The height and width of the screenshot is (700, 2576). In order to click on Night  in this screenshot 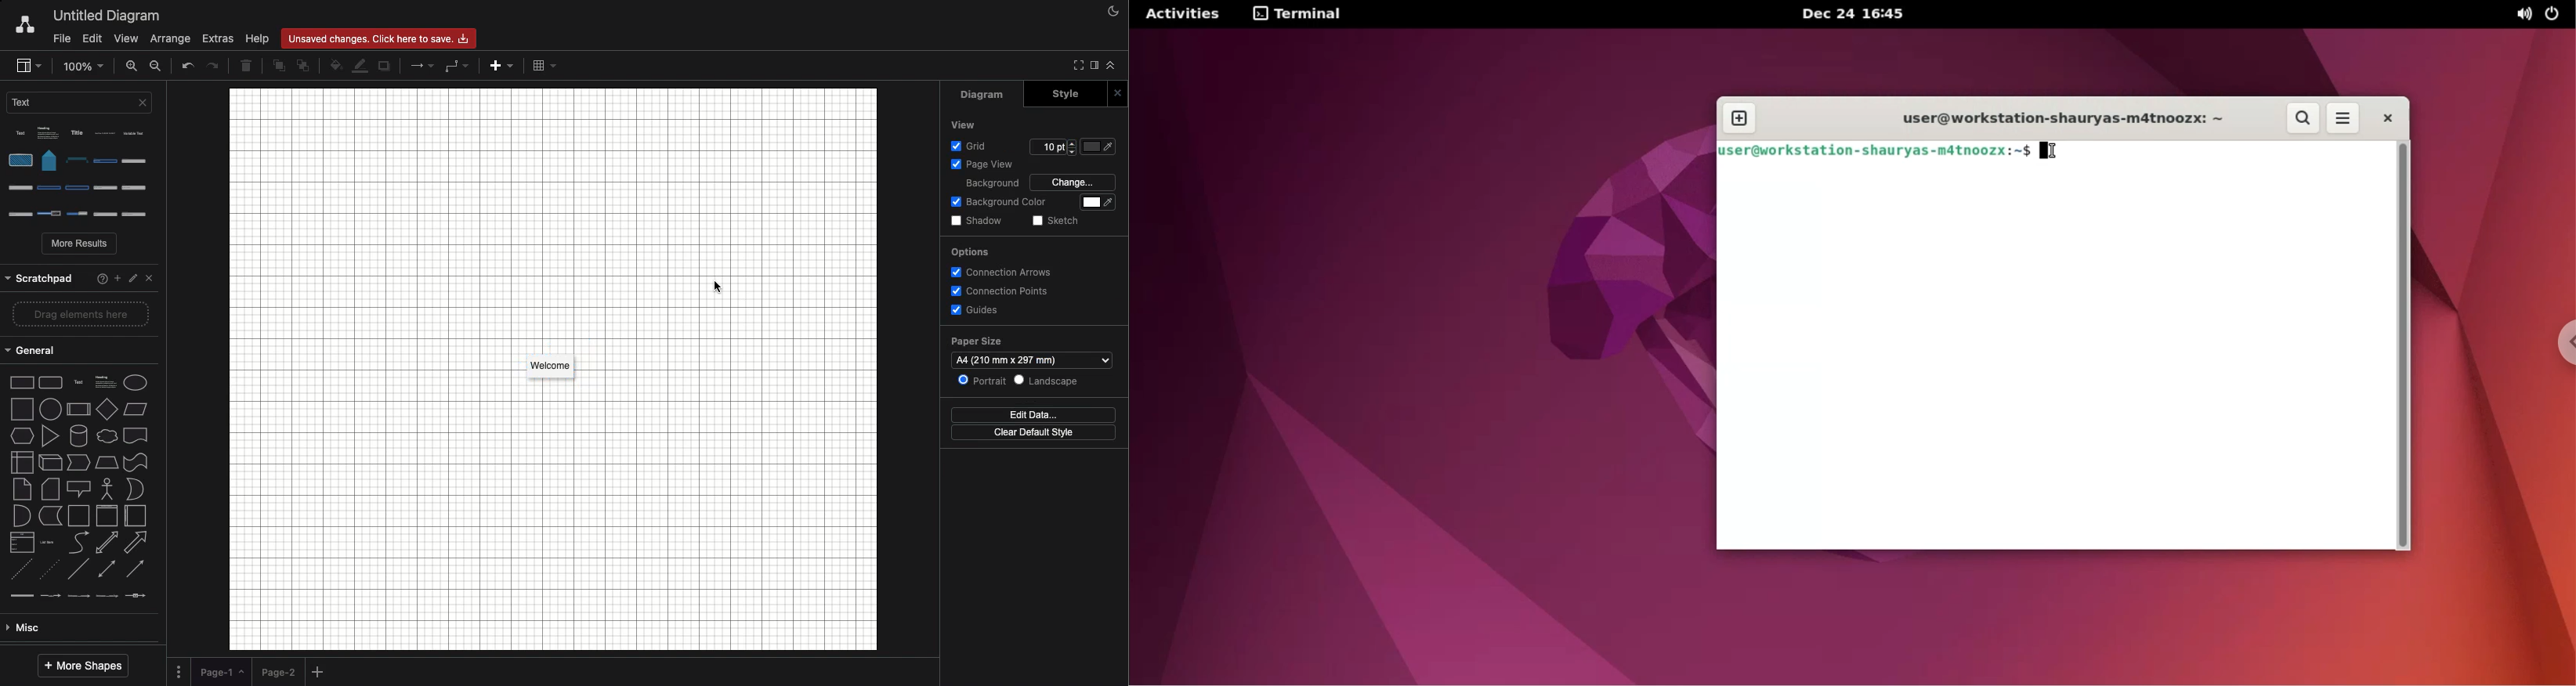, I will do `click(1114, 10)`.